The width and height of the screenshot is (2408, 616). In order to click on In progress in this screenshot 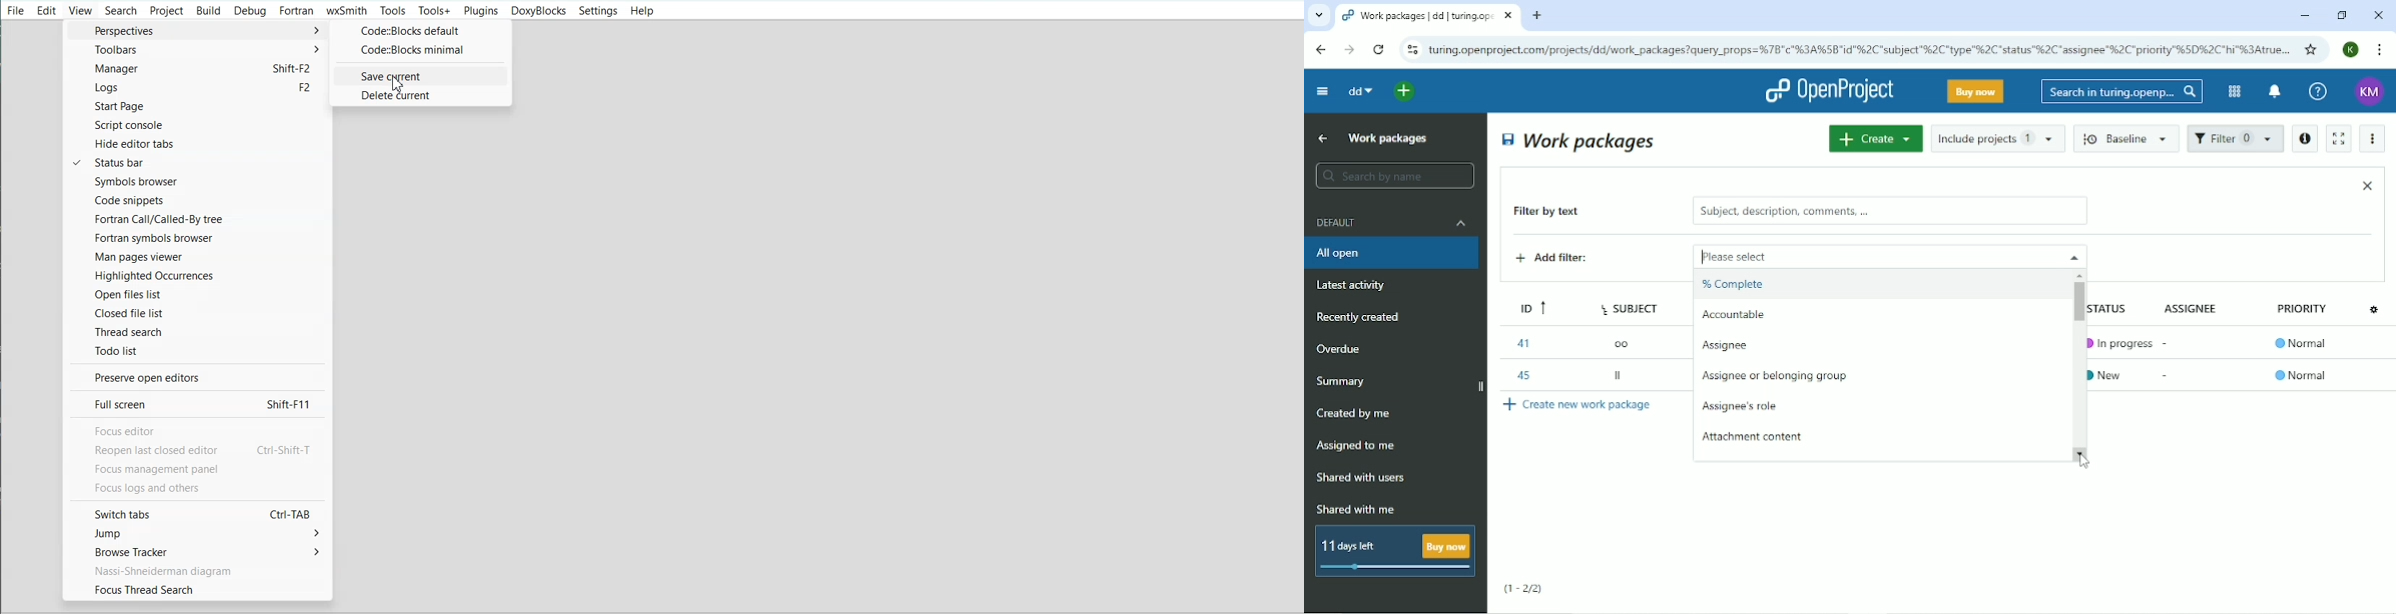, I will do `click(2119, 340)`.